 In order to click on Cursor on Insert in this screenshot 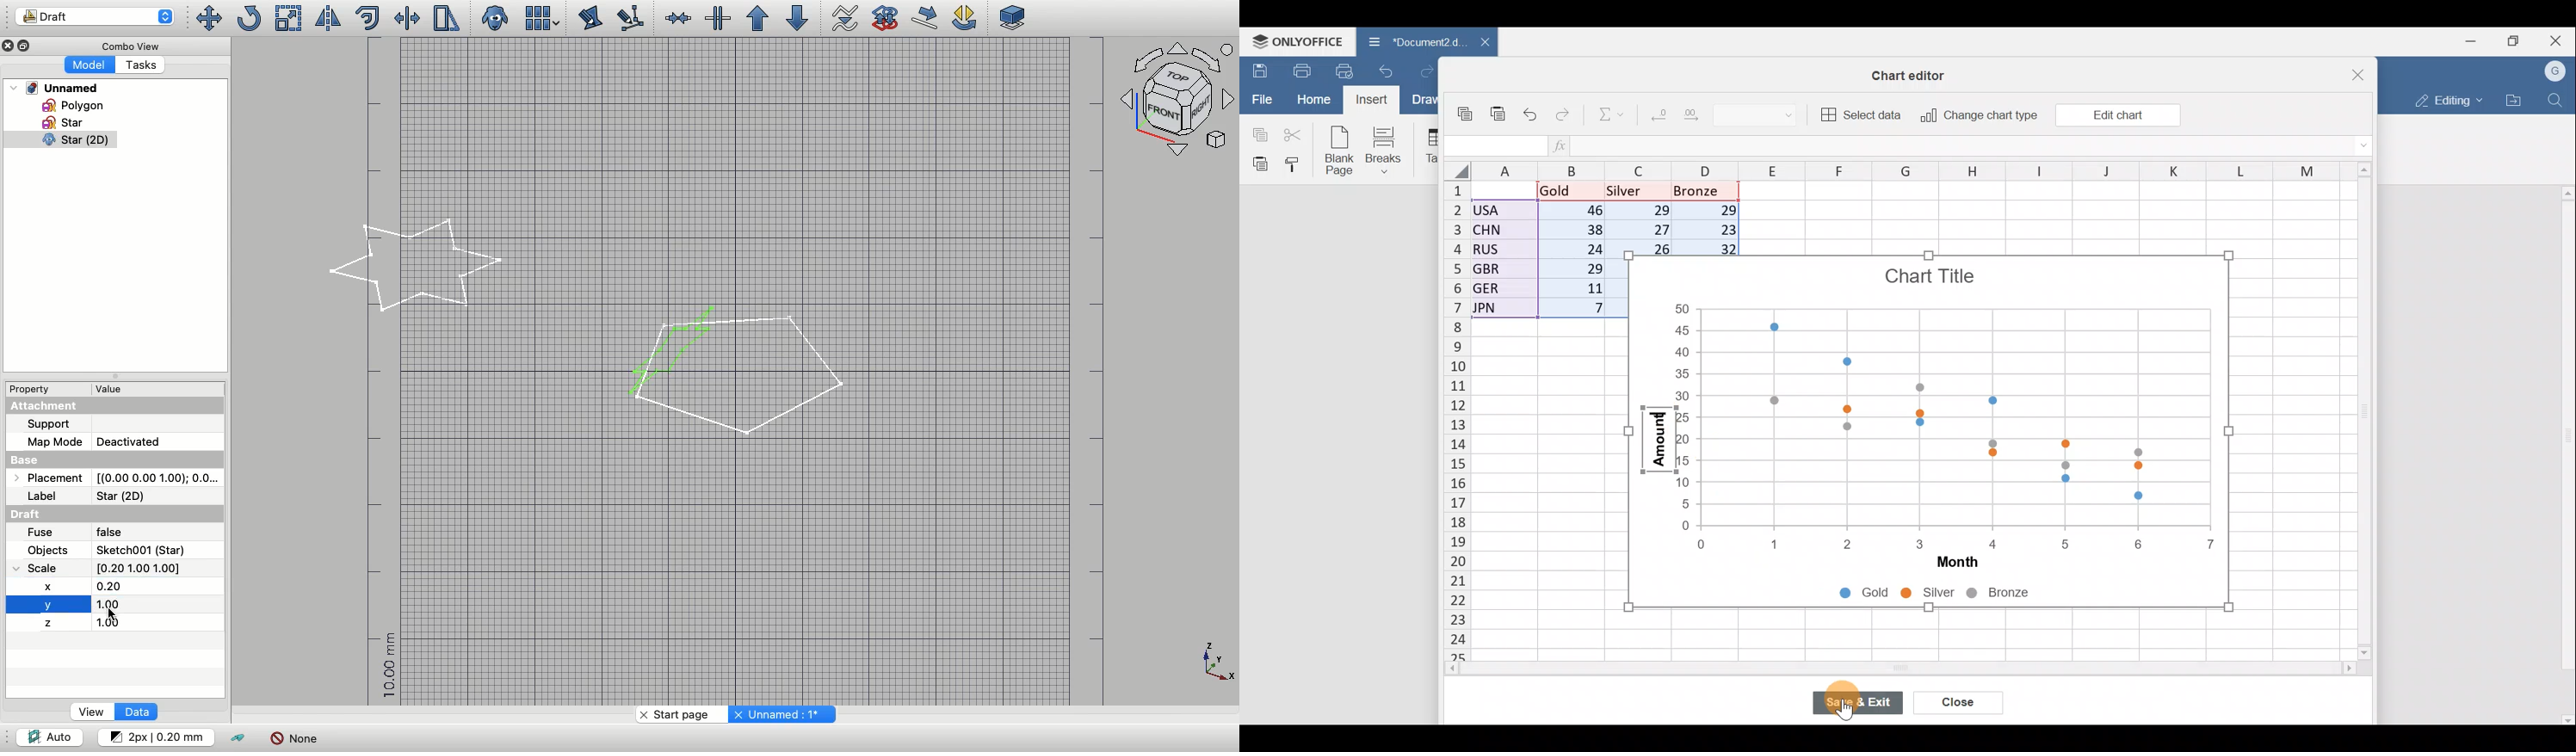, I will do `click(1372, 101)`.